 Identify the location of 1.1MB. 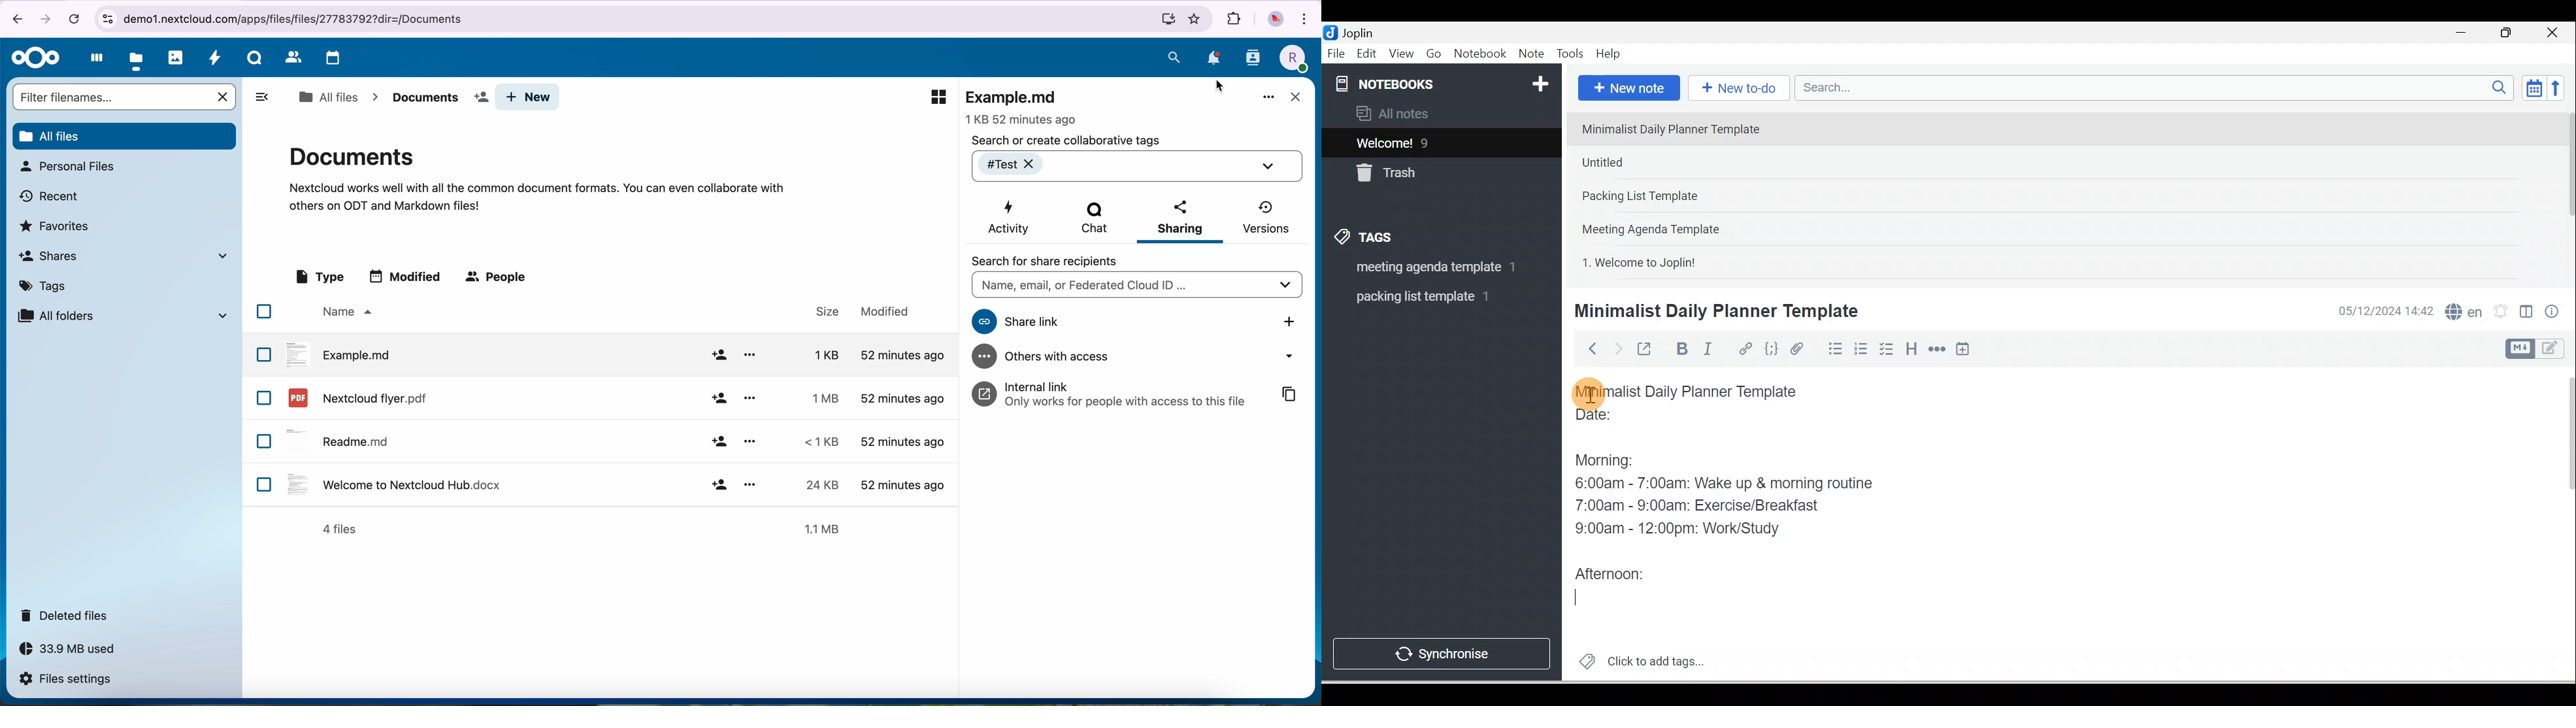
(826, 527).